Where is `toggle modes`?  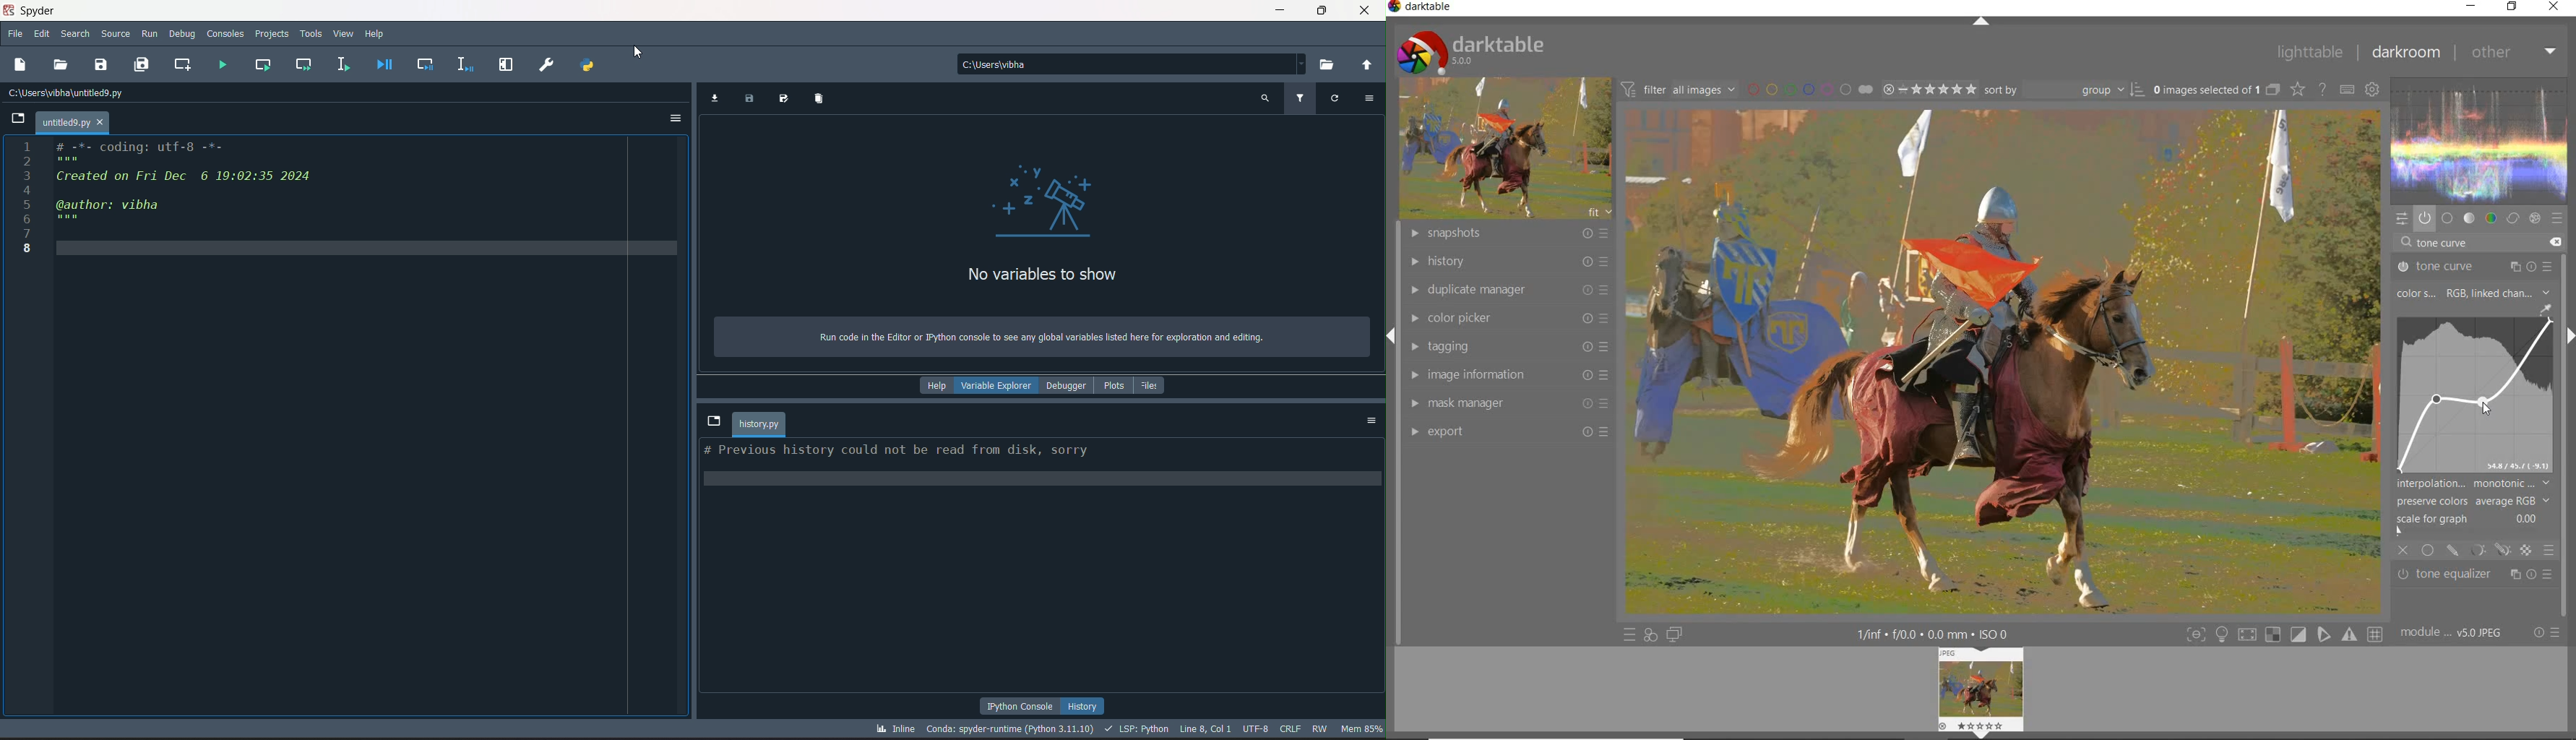
toggle modes is located at coordinates (2282, 634).